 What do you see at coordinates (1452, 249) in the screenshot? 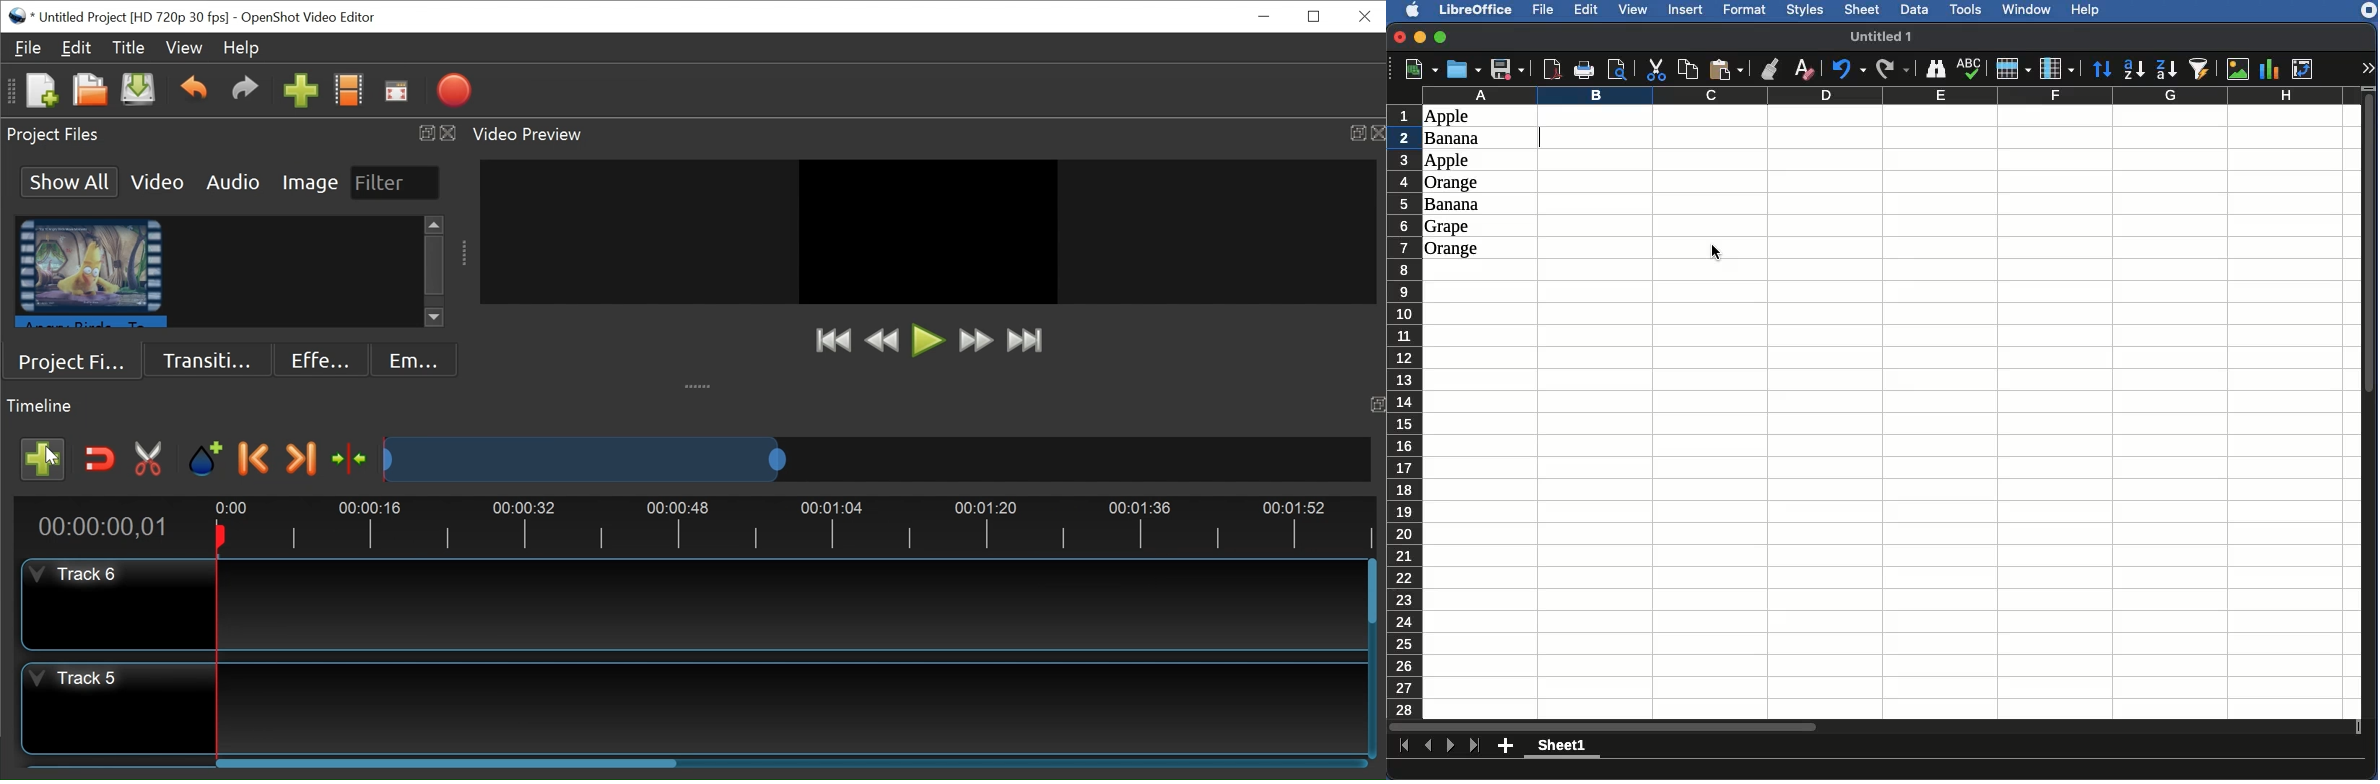
I see `Orange` at bounding box center [1452, 249].